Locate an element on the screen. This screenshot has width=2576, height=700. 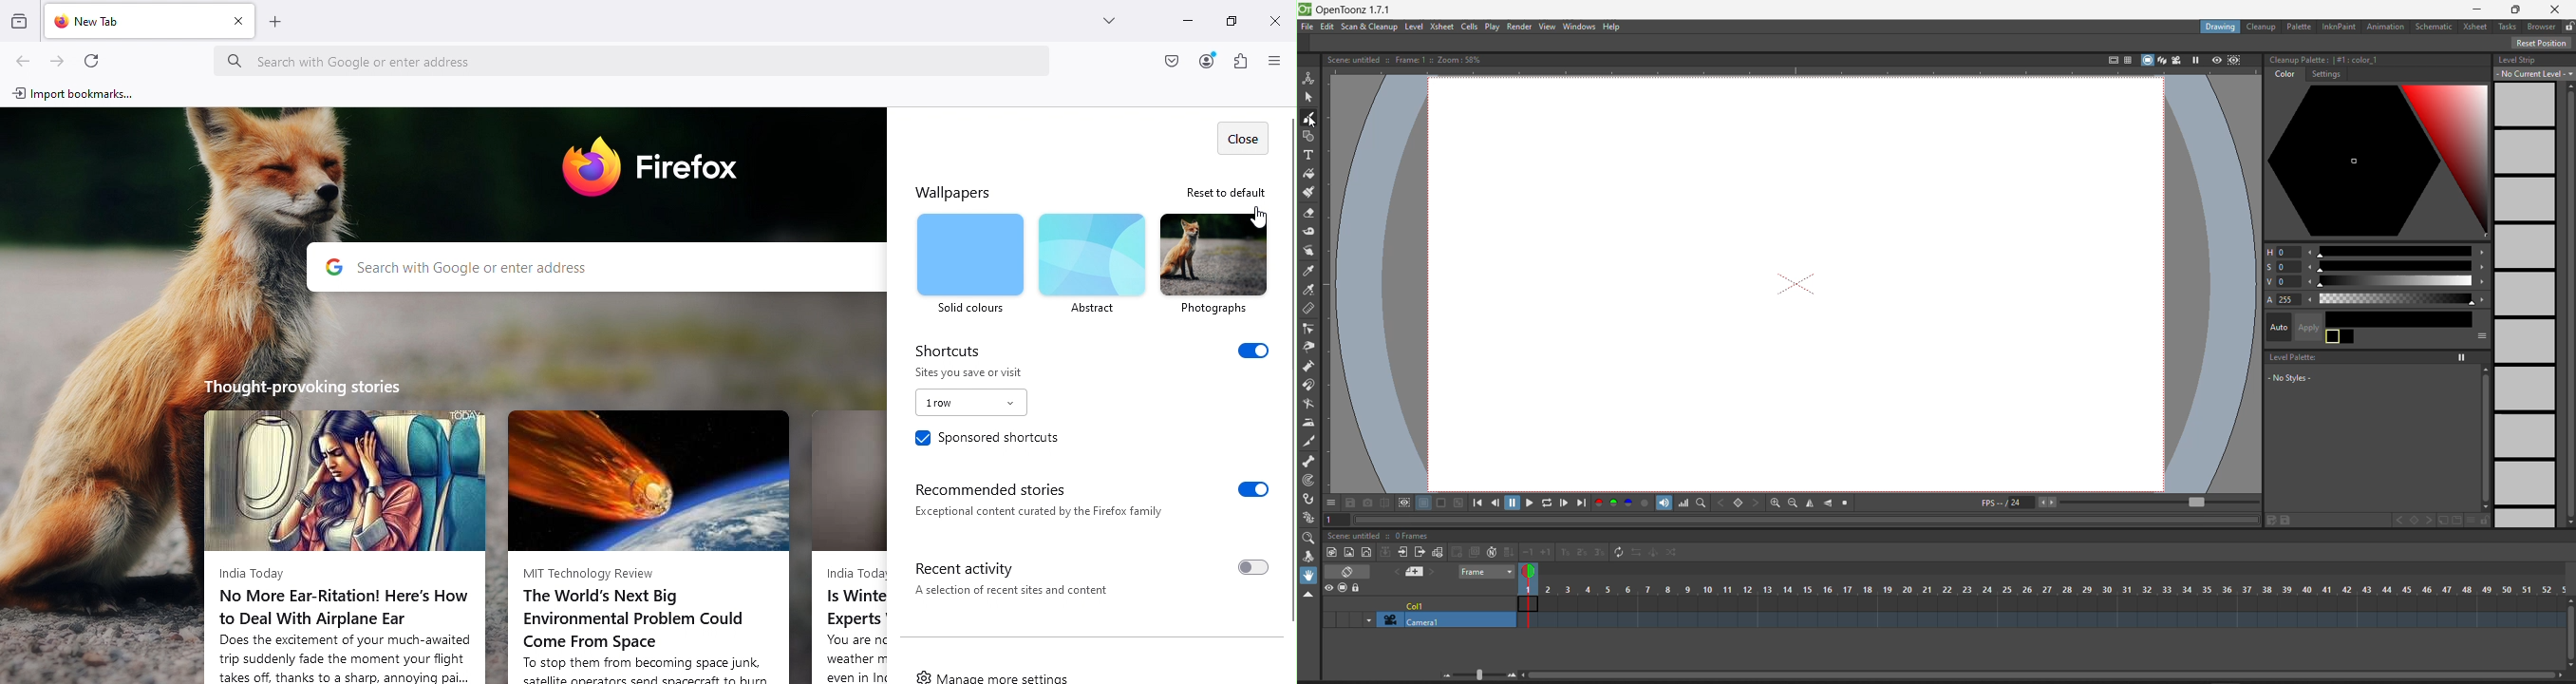
set the playback frame rate is located at coordinates (2152, 502).